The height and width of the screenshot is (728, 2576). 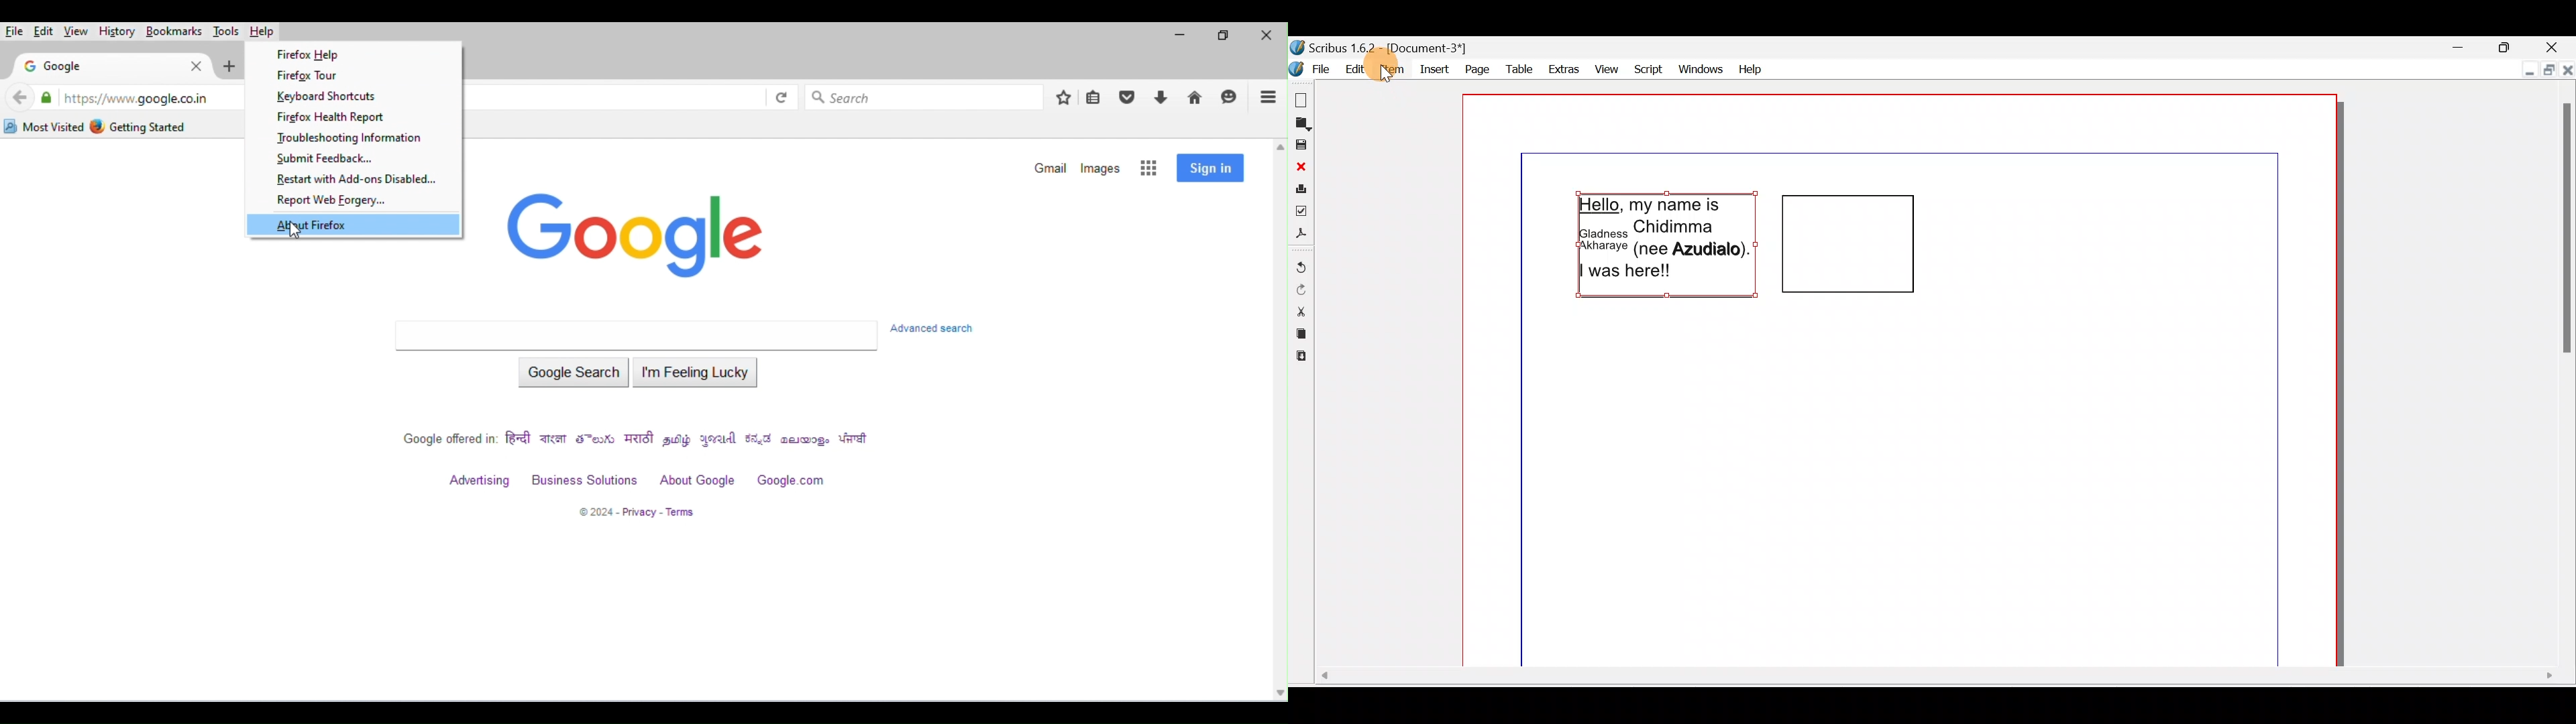 I want to click on about firefox, so click(x=355, y=225).